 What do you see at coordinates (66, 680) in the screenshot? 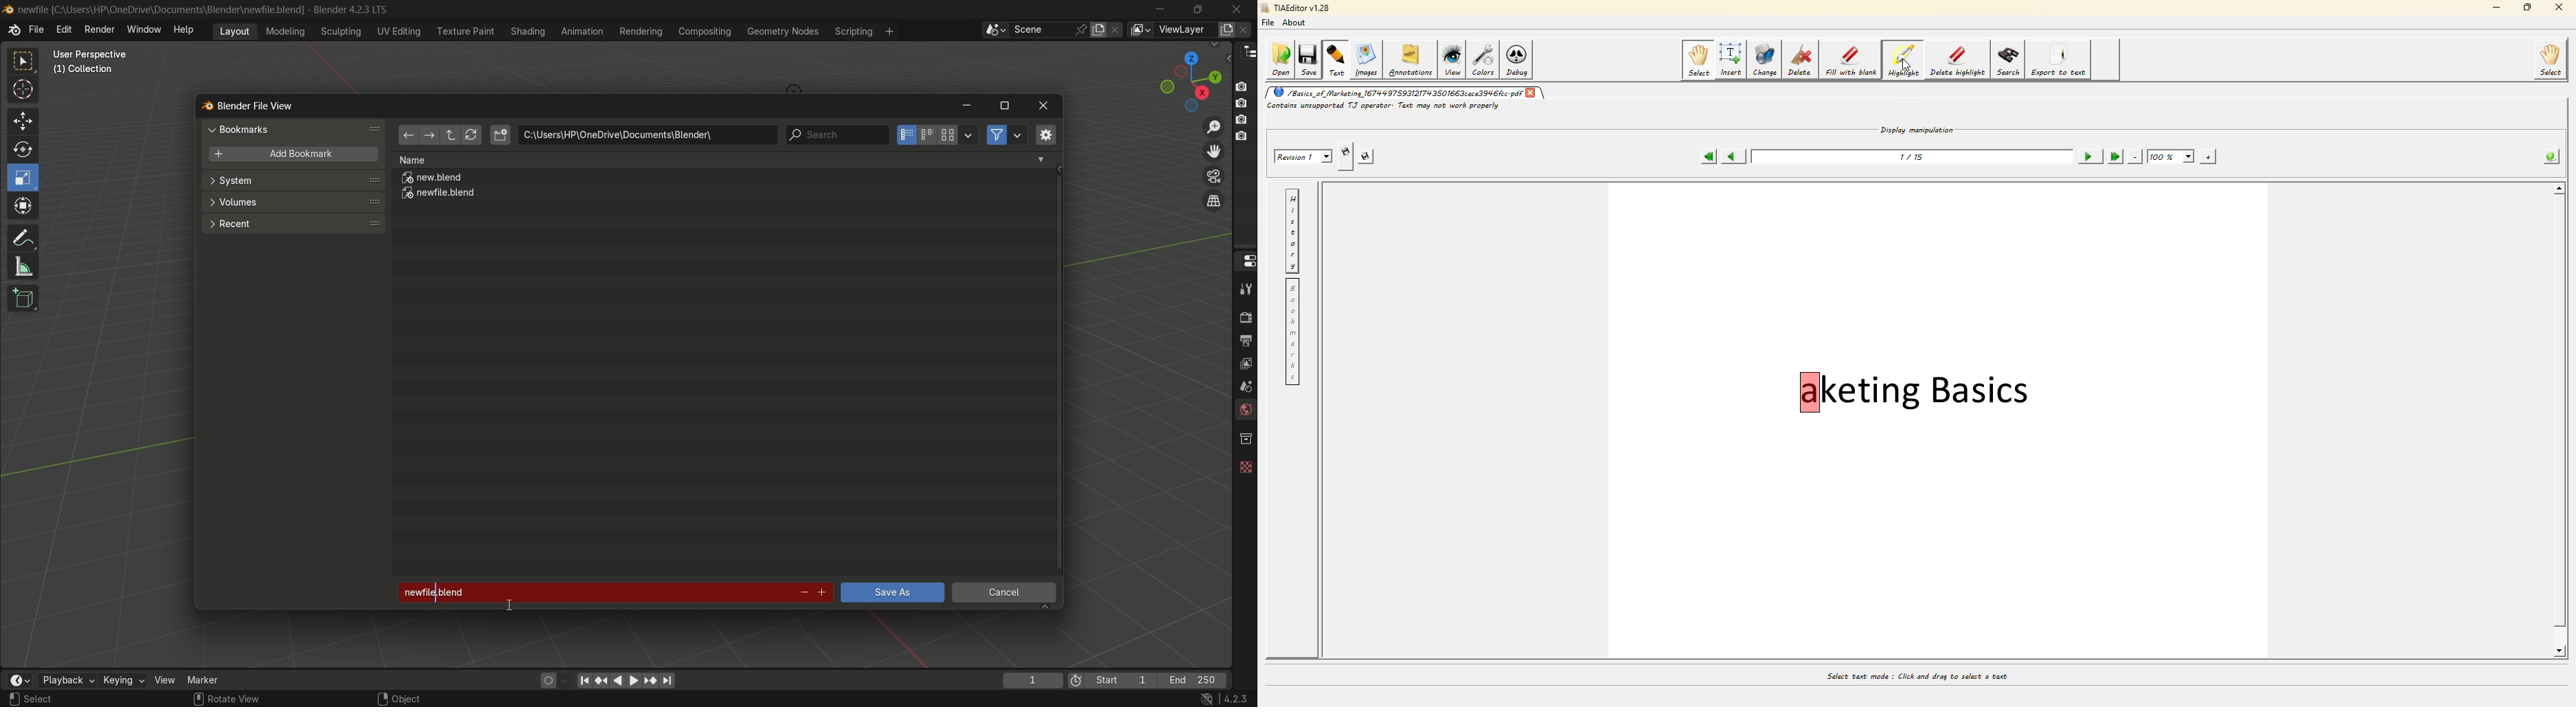
I see `playback` at bounding box center [66, 680].